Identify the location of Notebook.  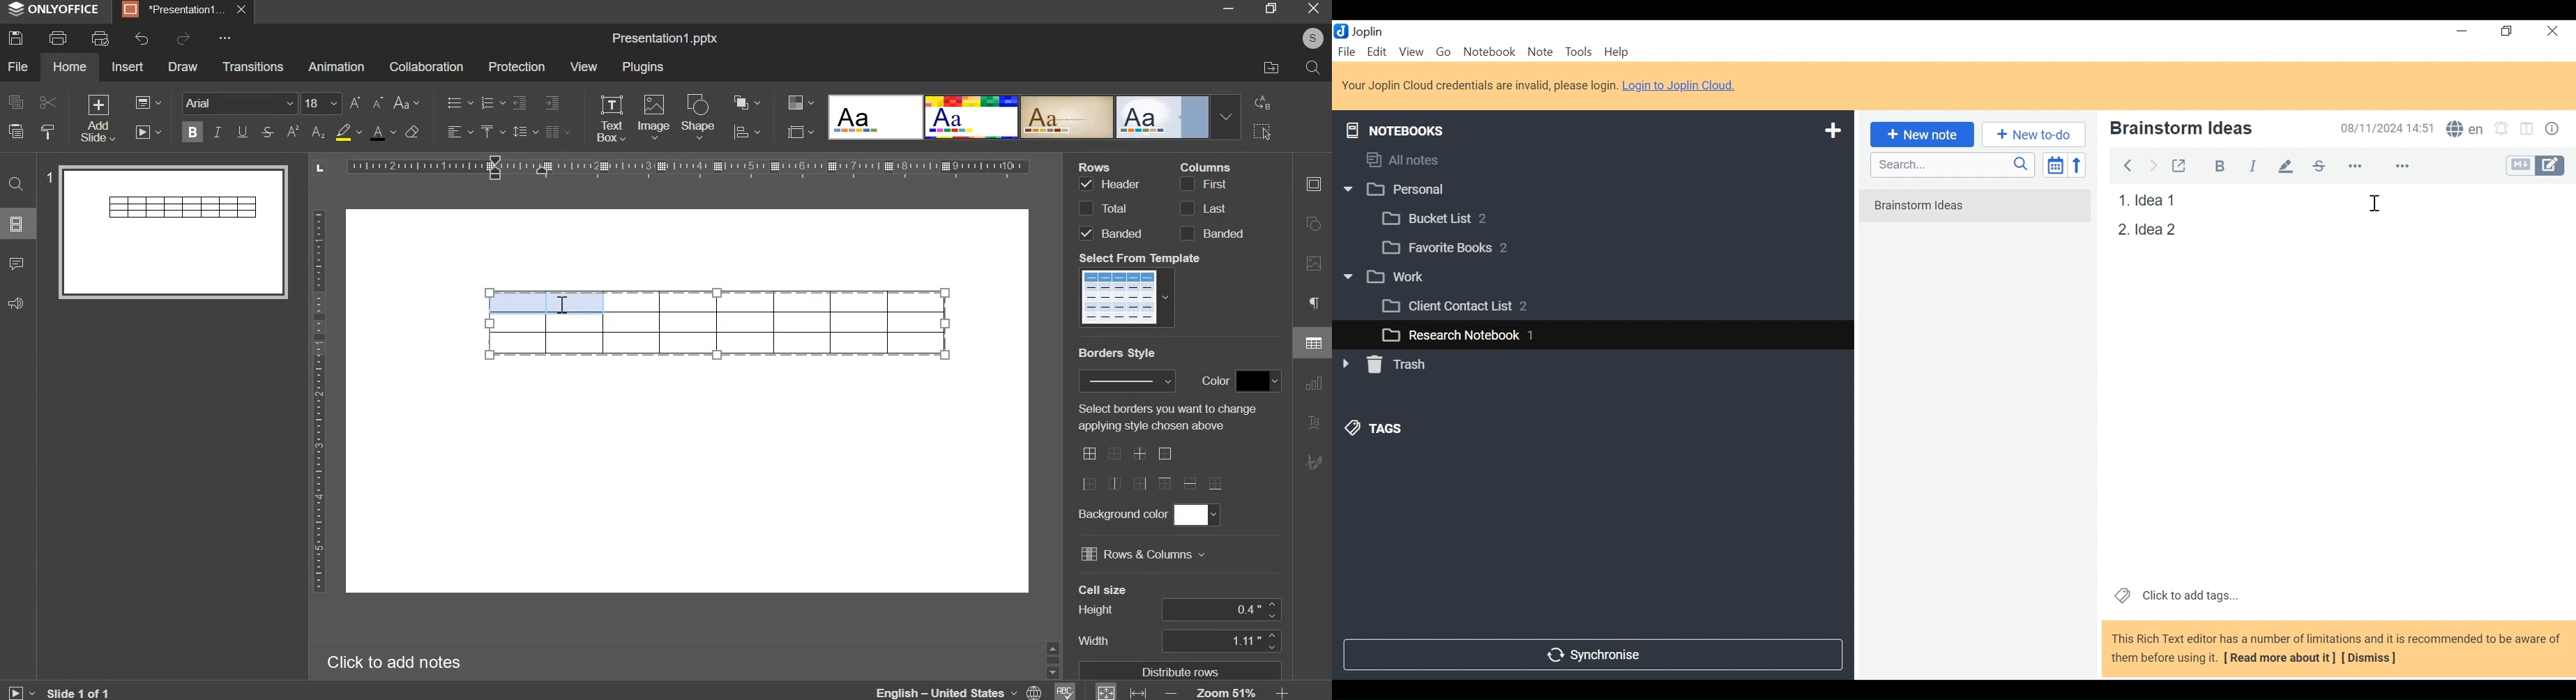
(1491, 51).